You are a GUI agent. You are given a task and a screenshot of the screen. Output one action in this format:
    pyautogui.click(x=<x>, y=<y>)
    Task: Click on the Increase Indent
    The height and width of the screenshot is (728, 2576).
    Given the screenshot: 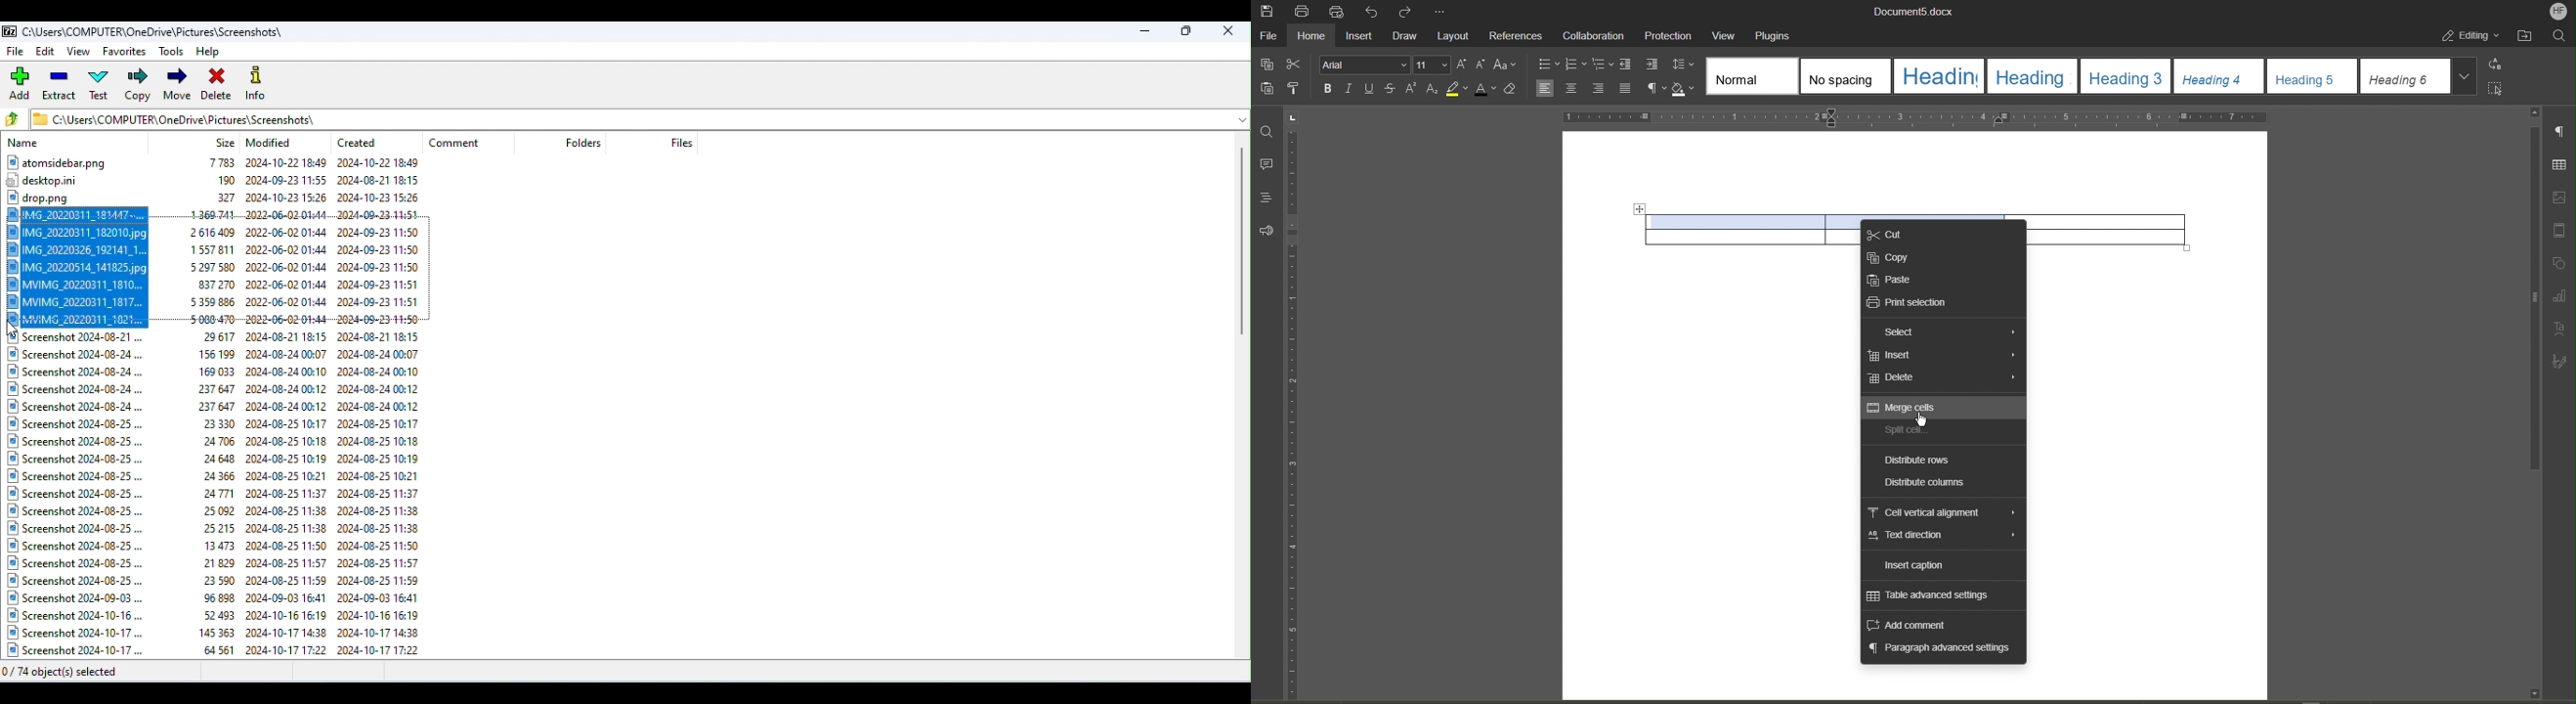 What is the action you would take?
    pyautogui.click(x=1653, y=65)
    